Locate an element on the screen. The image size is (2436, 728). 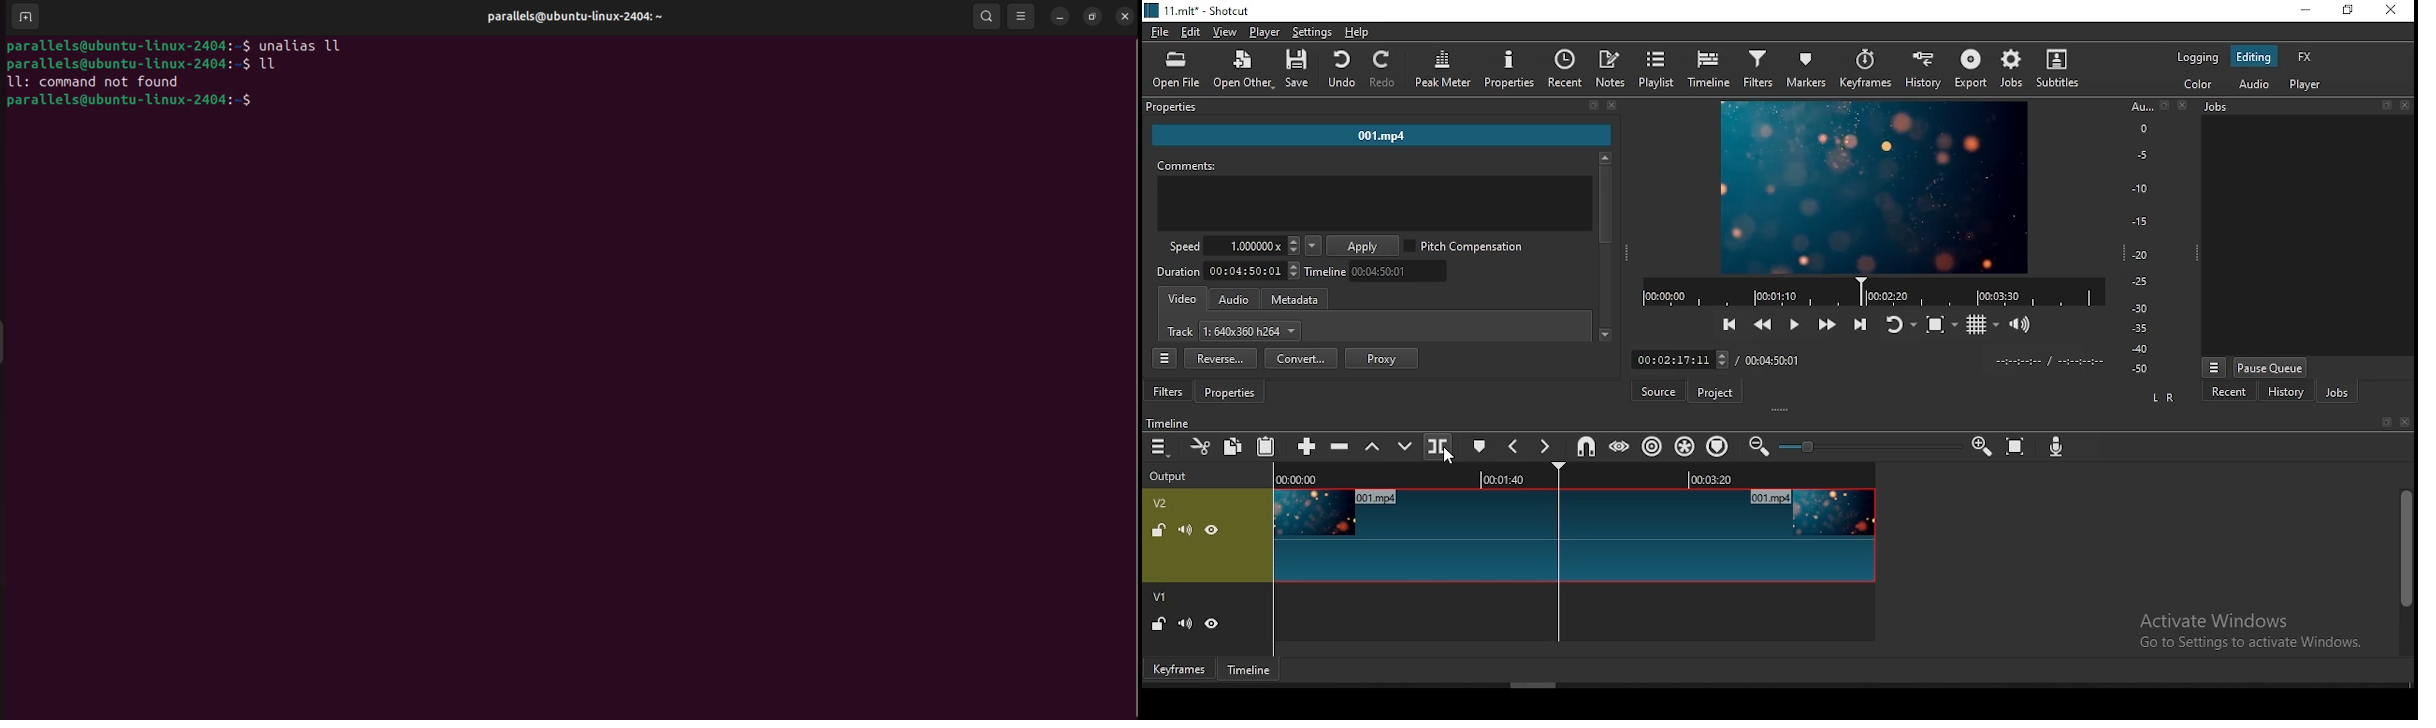
recent is located at coordinates (1566, 69).